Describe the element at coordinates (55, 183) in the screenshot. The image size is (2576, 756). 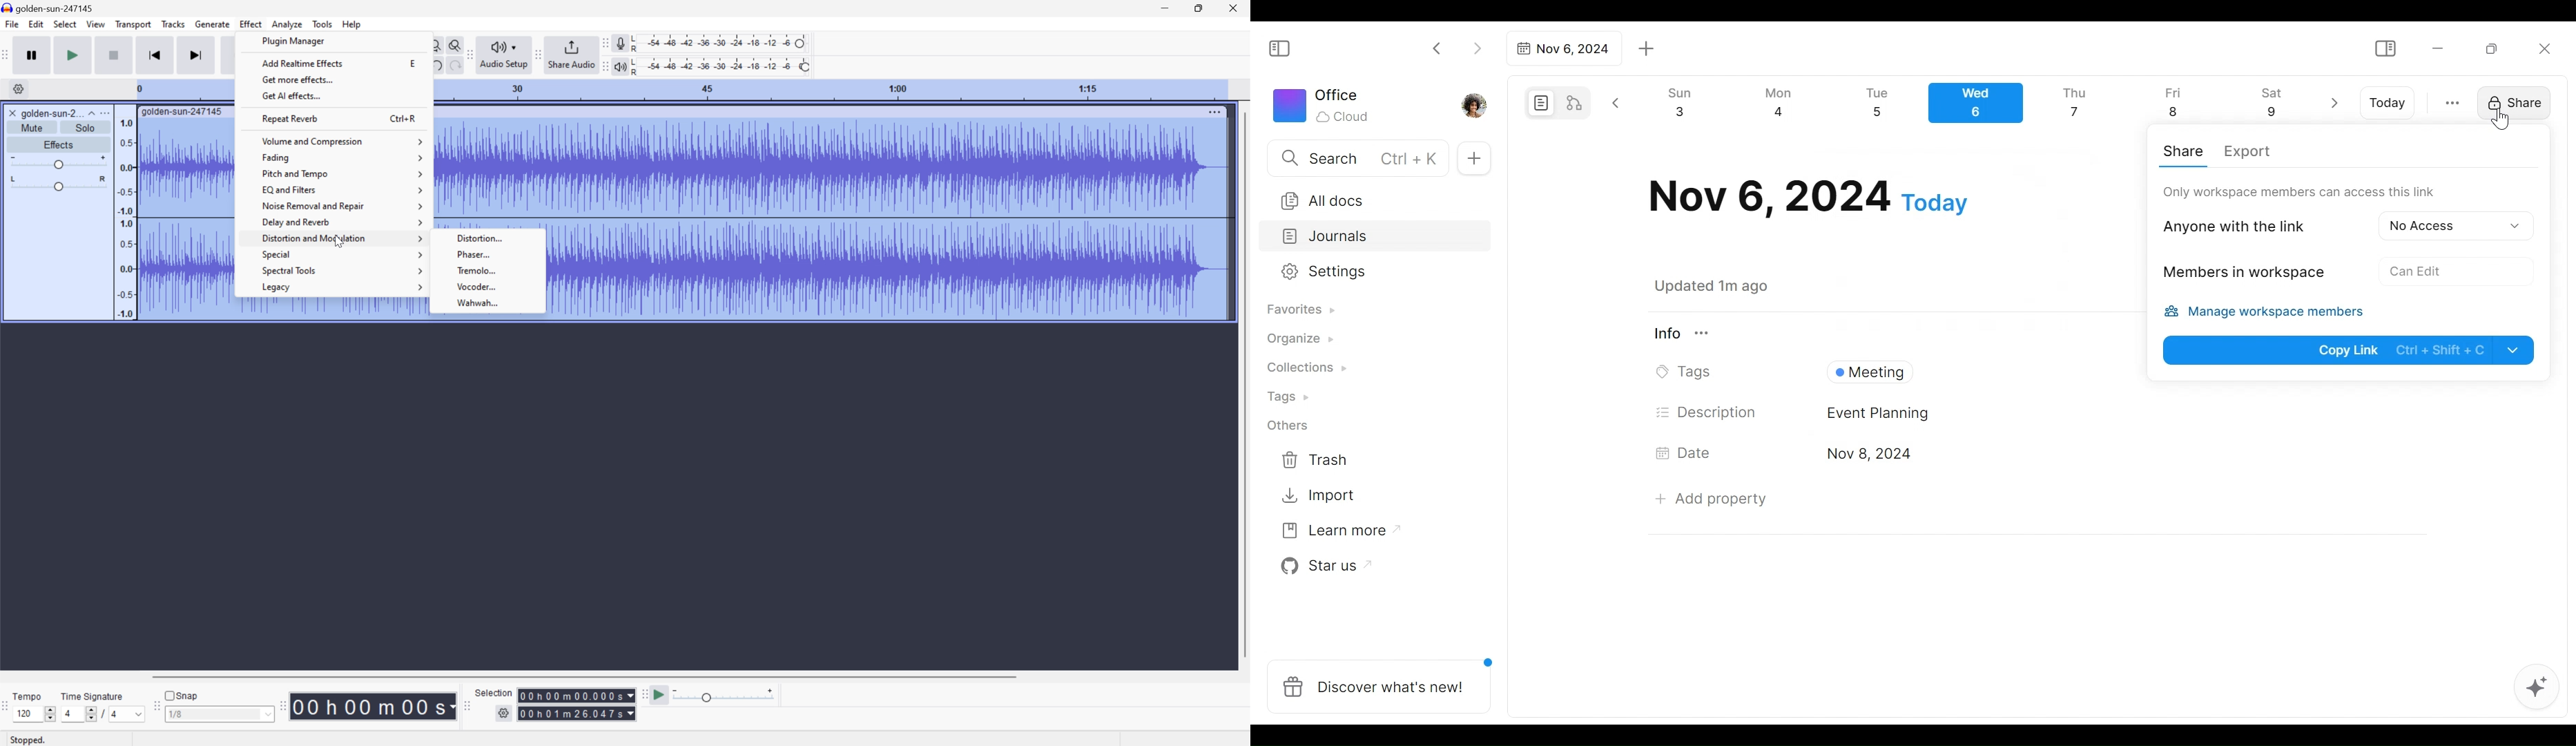
I see `Slider` at that location.